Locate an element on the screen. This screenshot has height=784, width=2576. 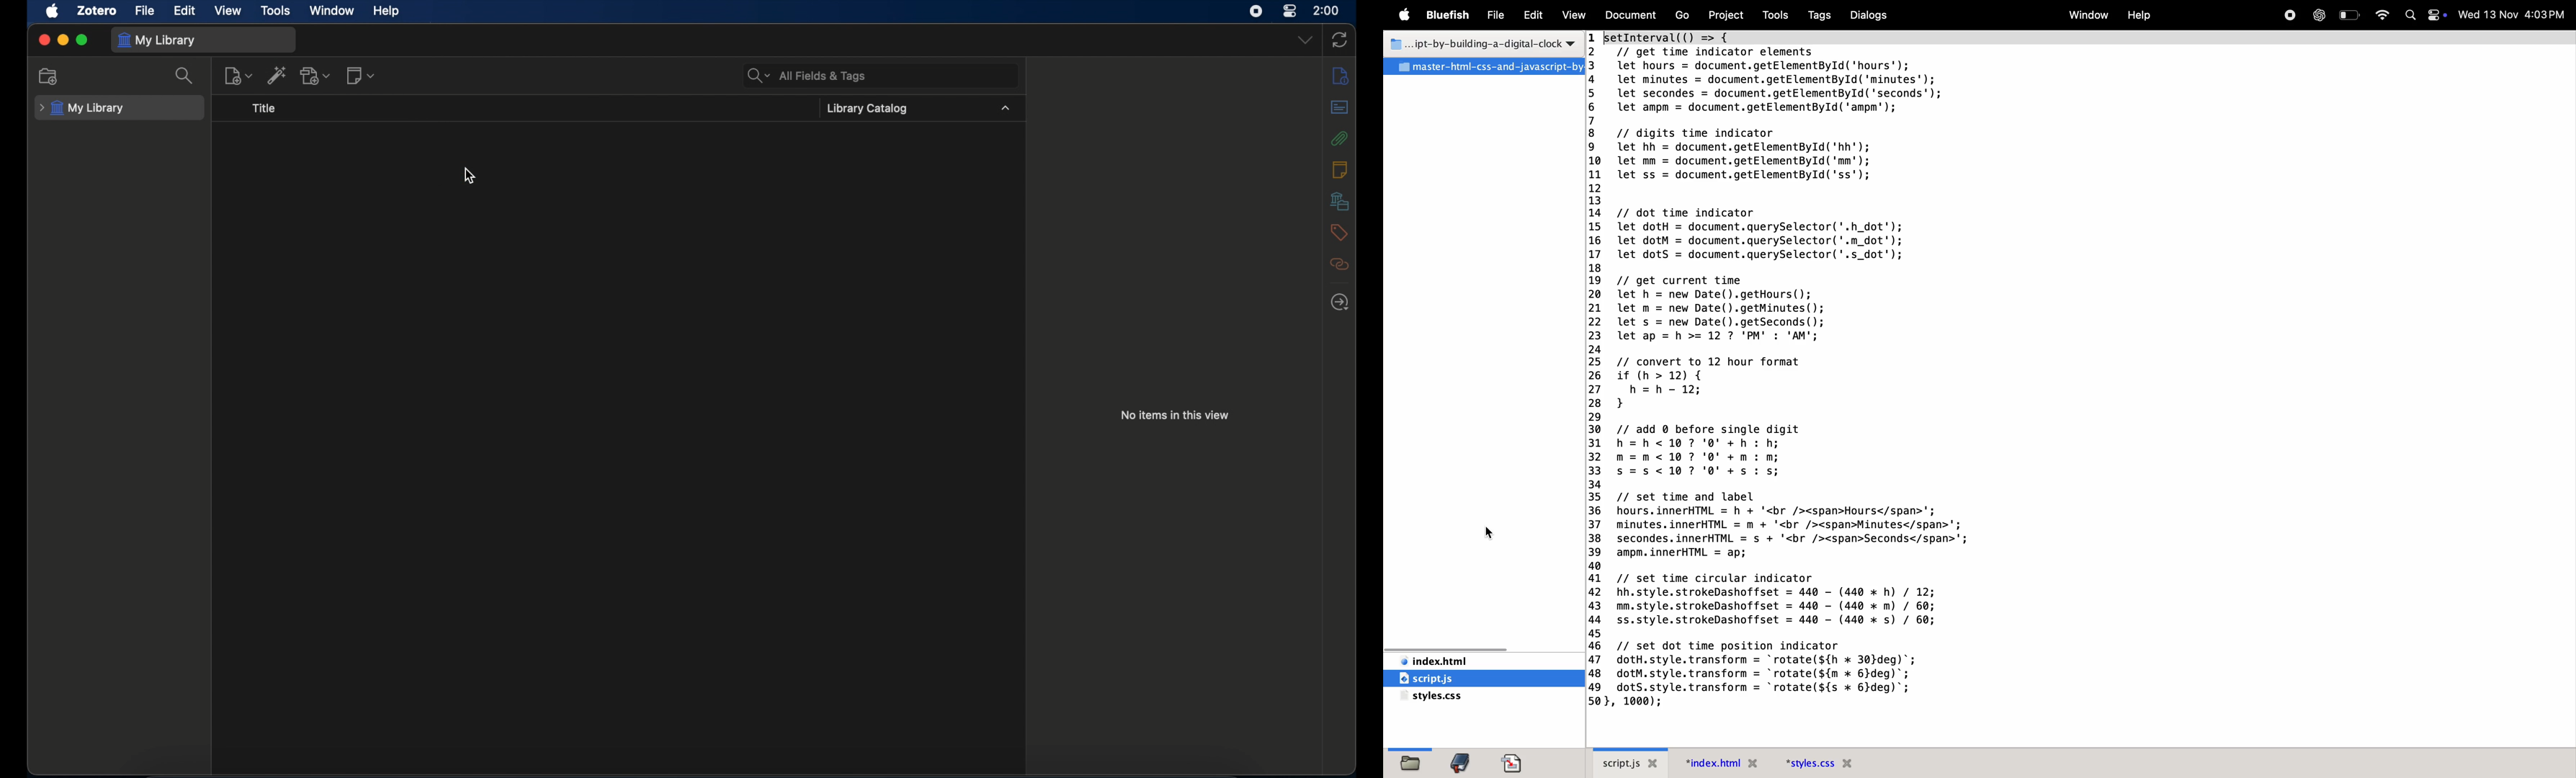
Style.css is located at coordinates (1818, 763).